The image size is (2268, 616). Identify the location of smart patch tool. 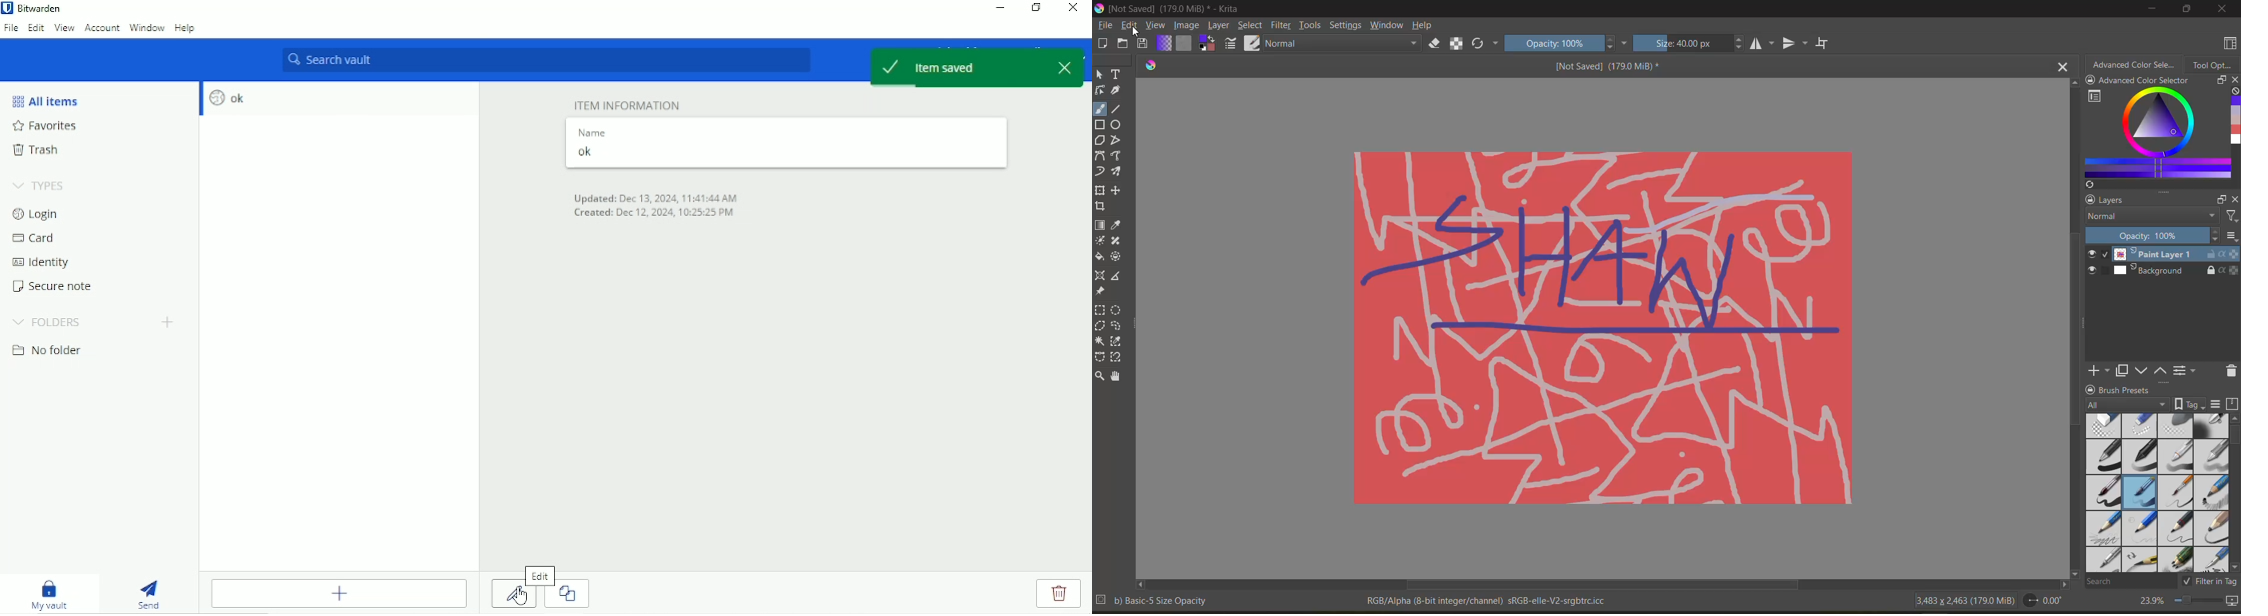
(1117, 241).